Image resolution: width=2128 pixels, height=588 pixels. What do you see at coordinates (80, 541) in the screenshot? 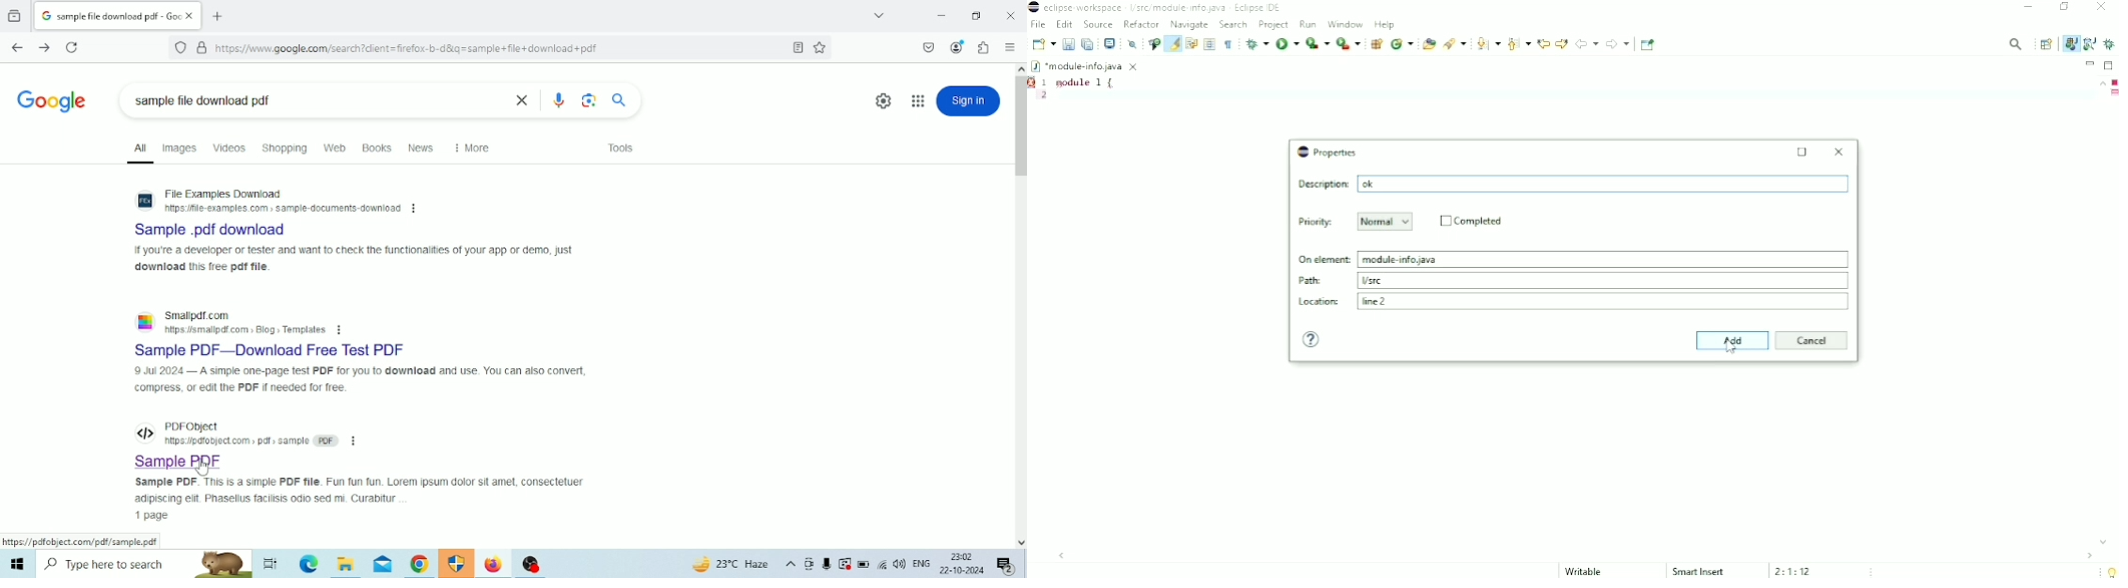
I see `Link` at bounding box center [80, 541].